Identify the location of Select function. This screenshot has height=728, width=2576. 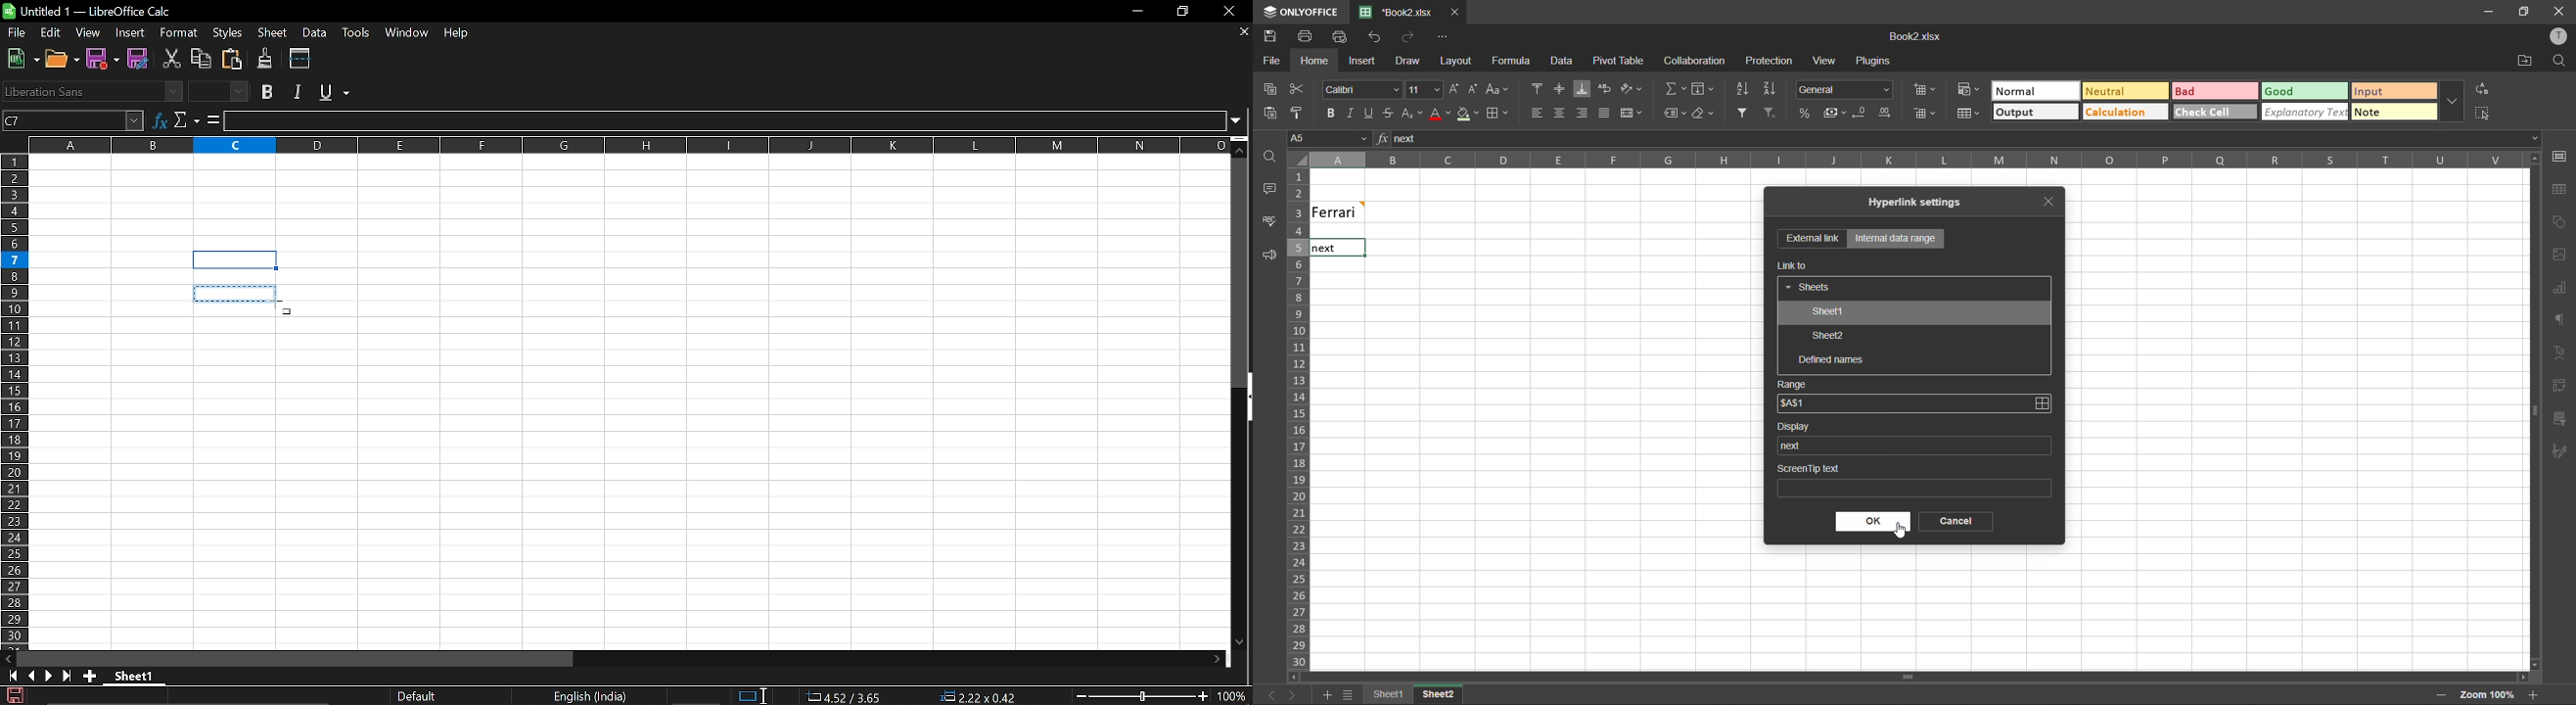
(187, 119).